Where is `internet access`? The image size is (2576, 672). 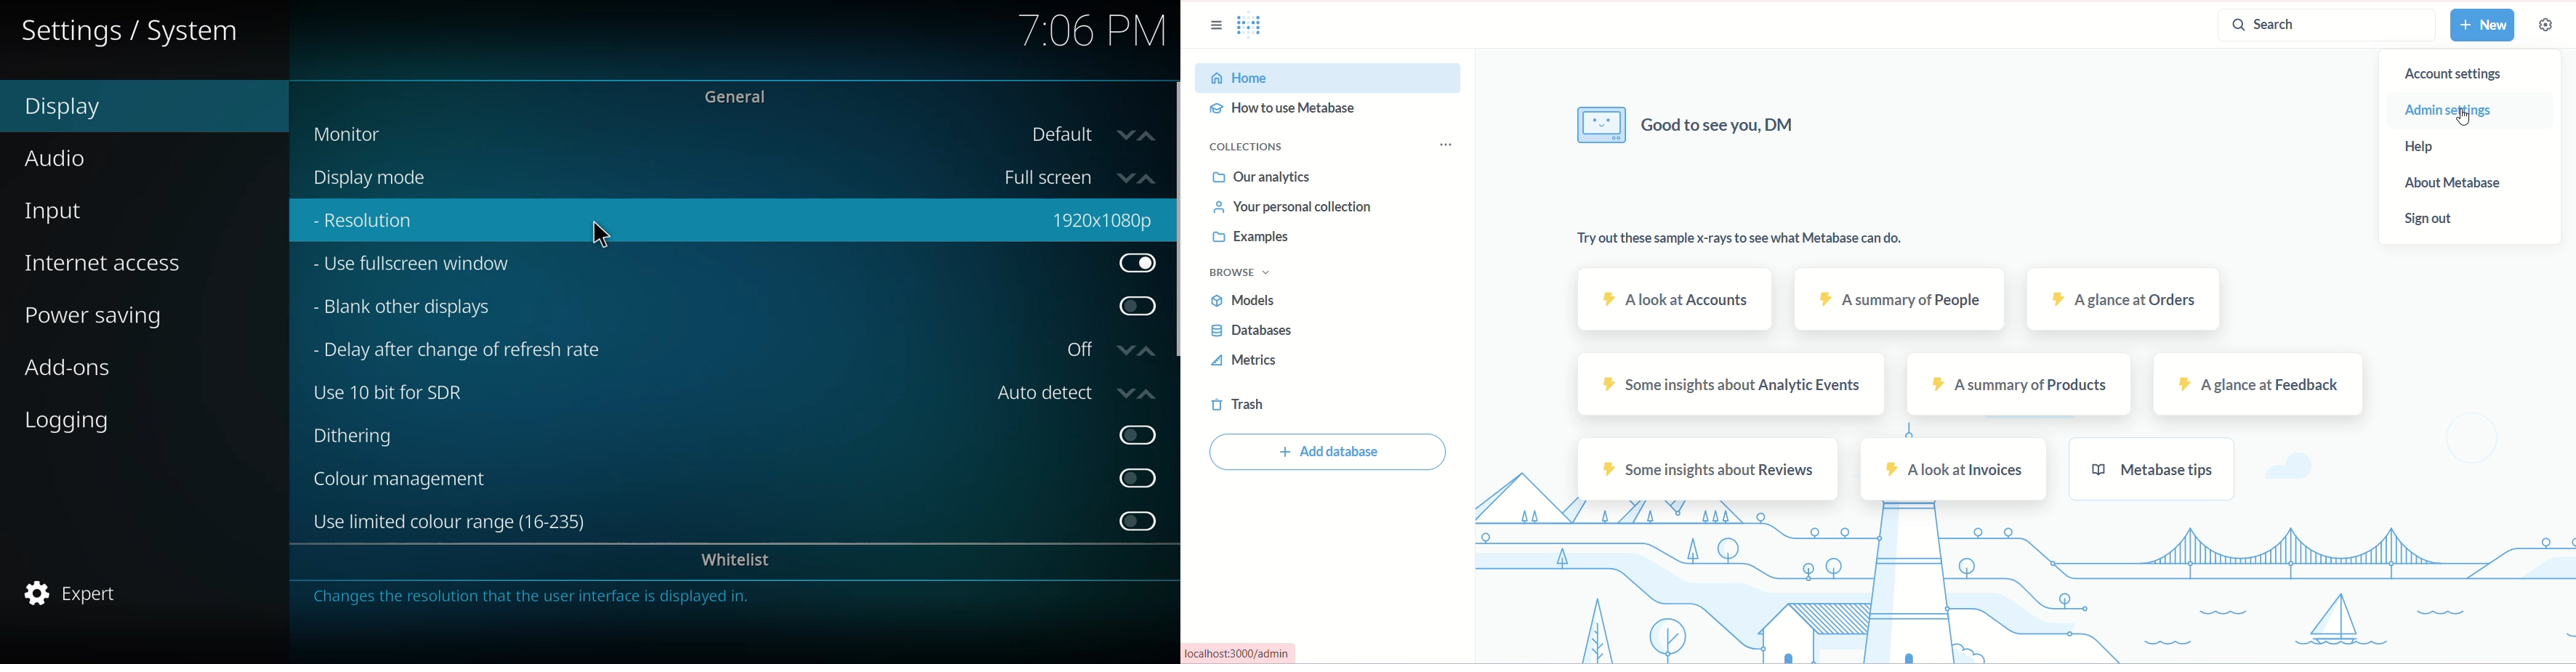 internet access is located at coordinates (105, 264).